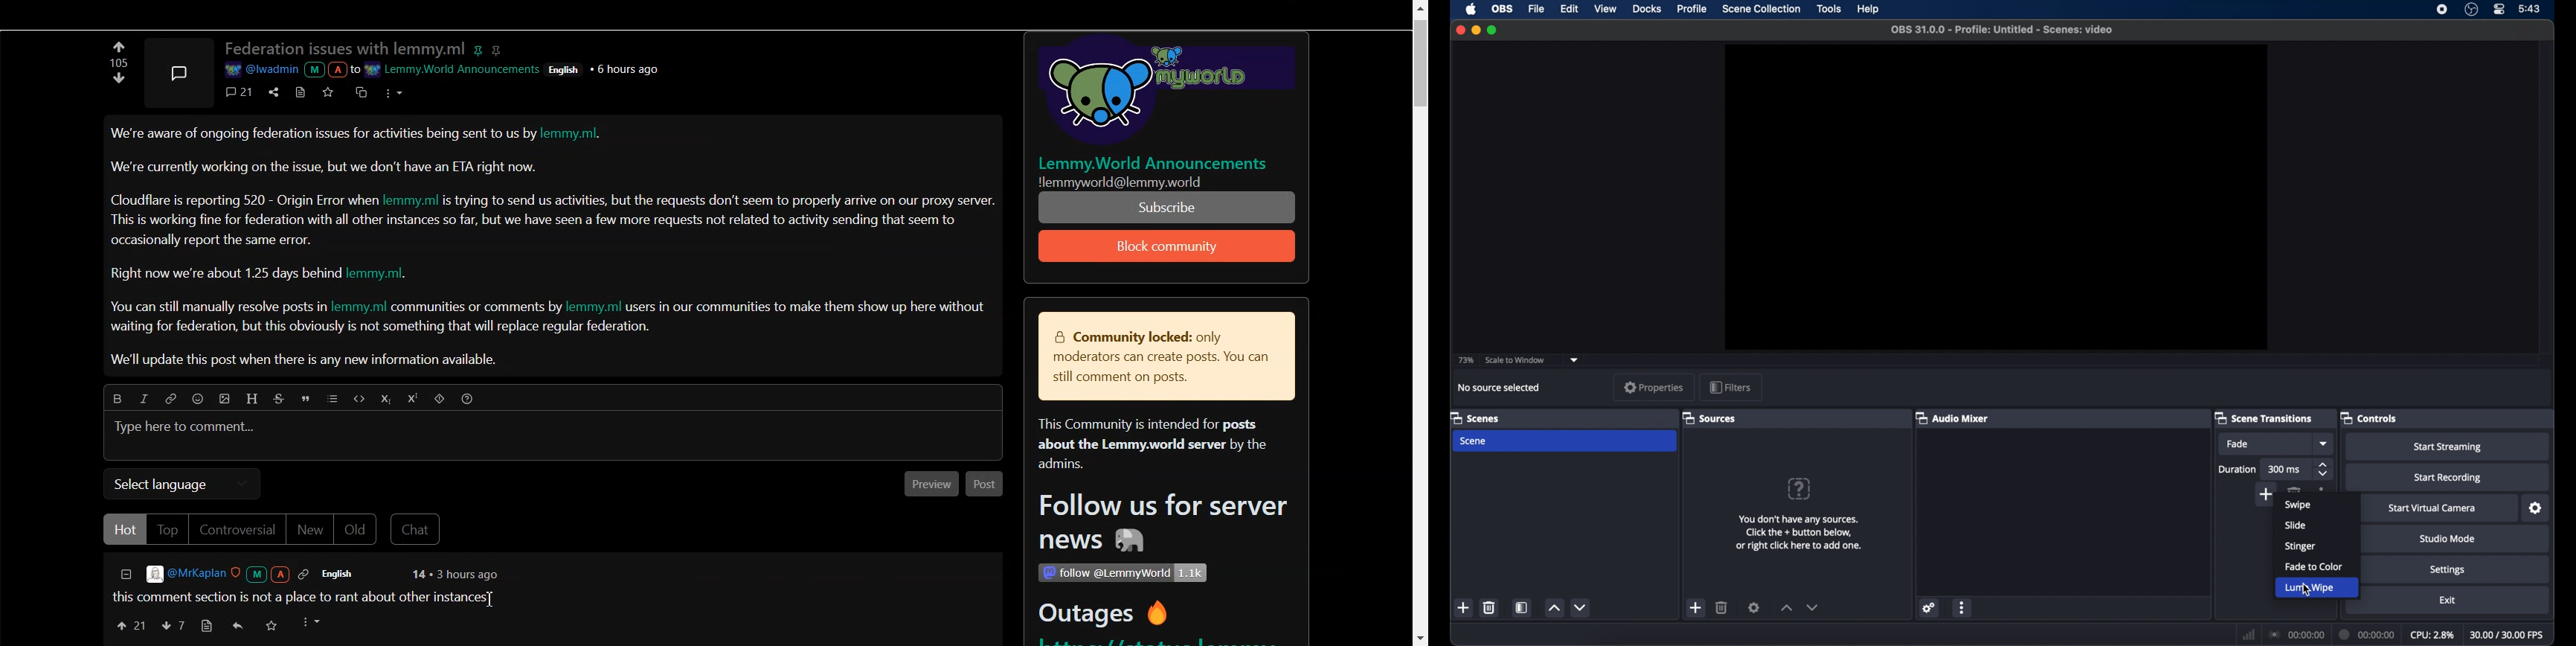  What do you see at coordinates (206, 626) in the screenshot?
I see `view source` at bounding box center [206, 626].